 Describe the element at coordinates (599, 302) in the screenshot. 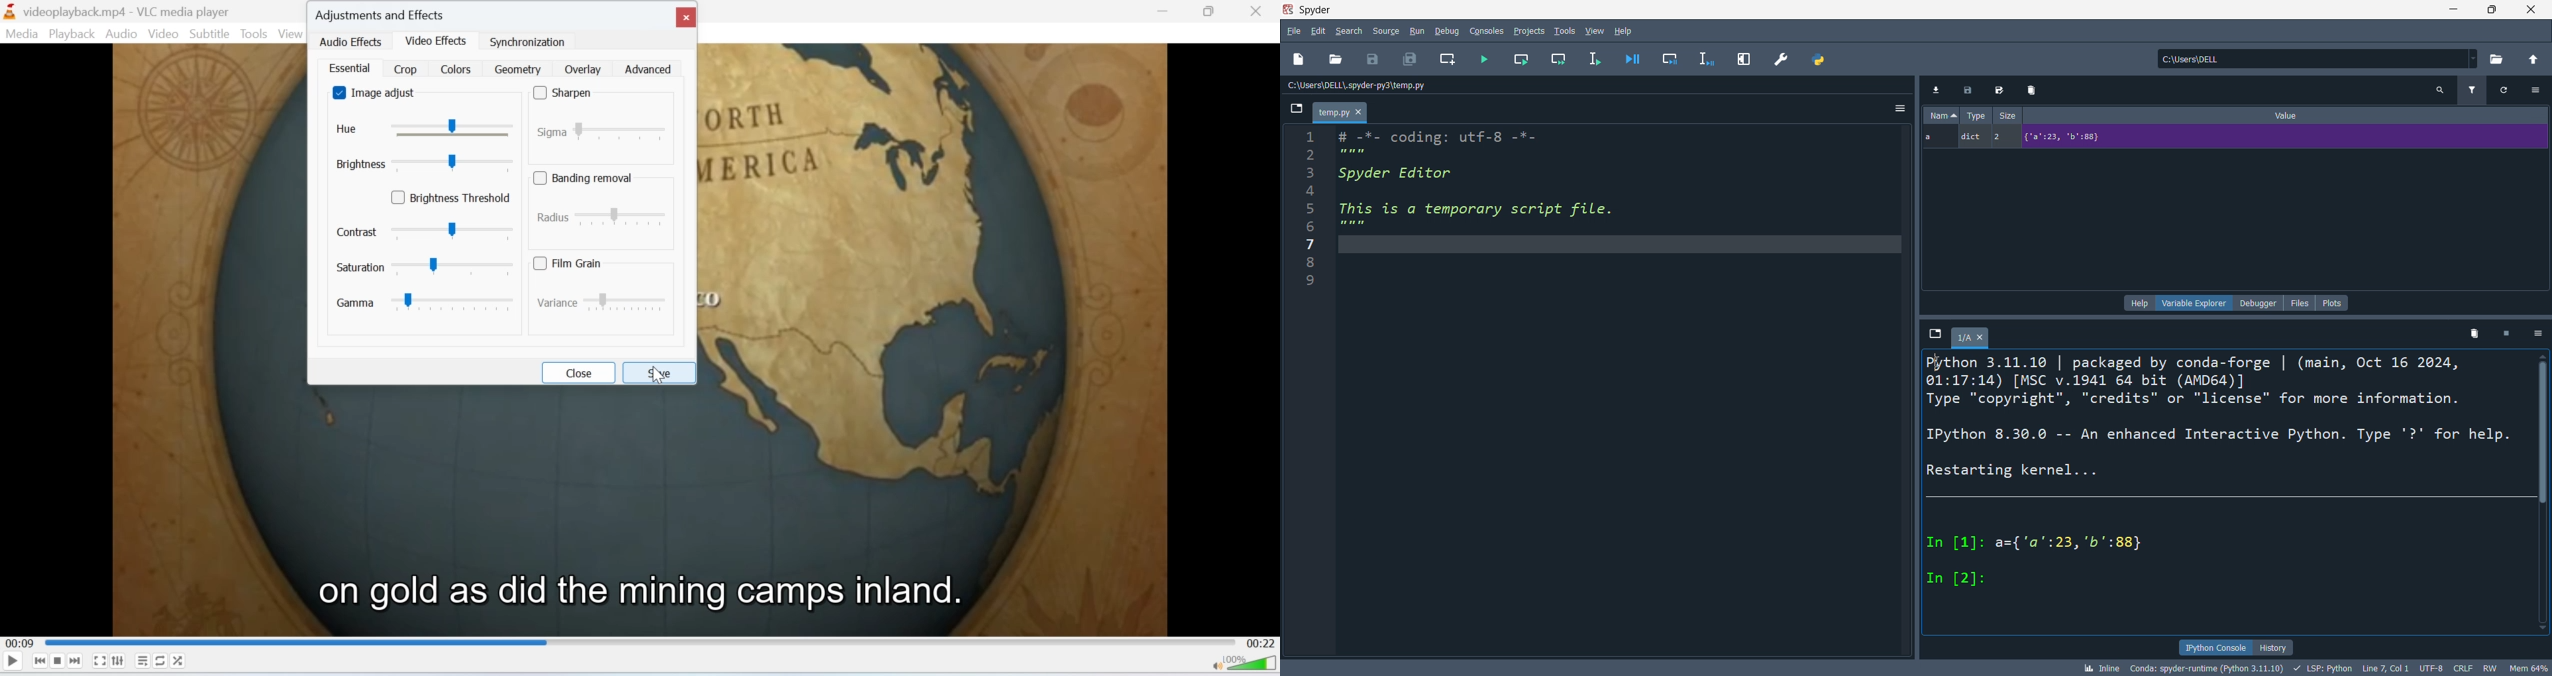

I see `variance` at that location.